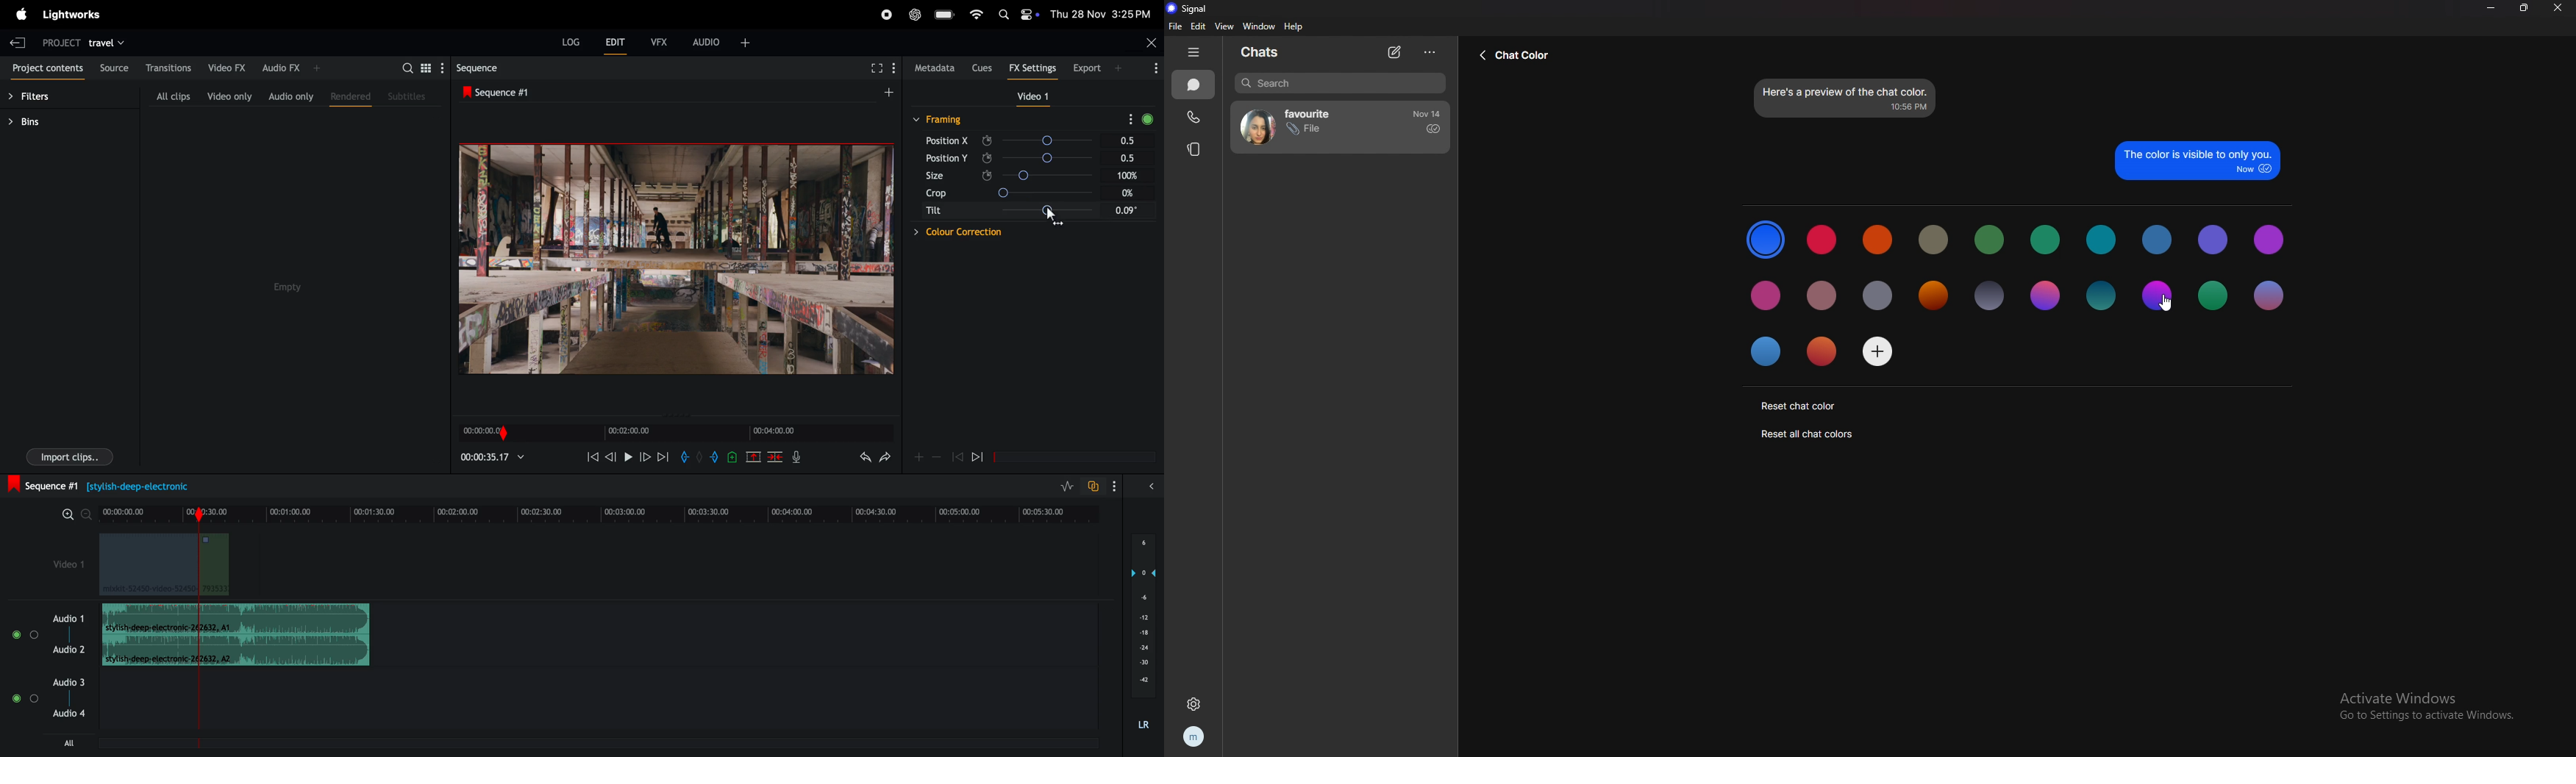 The width and height of the screenshot is (2576, 784). Describe the element at coordinates (1198, 705) in the screenshot. I see `settings` at that location.